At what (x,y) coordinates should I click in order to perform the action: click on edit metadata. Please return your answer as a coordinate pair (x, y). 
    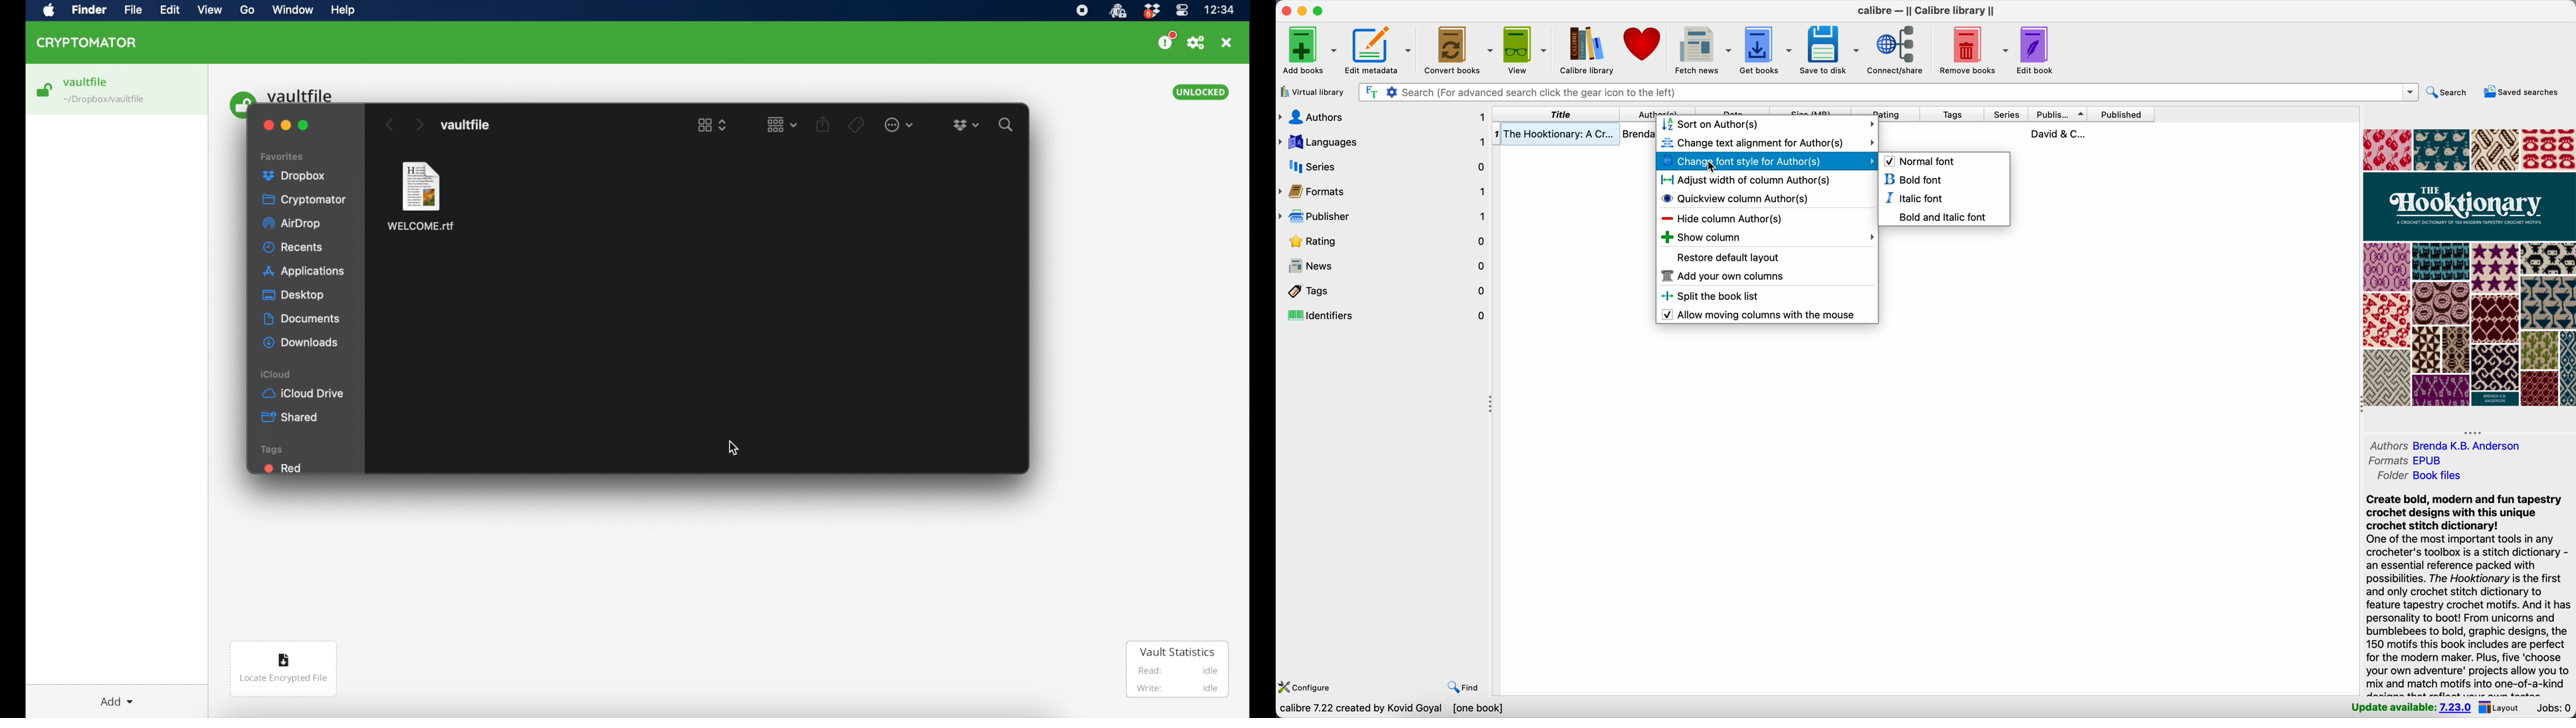
    Looking at the image, I should click on (1380, 48).